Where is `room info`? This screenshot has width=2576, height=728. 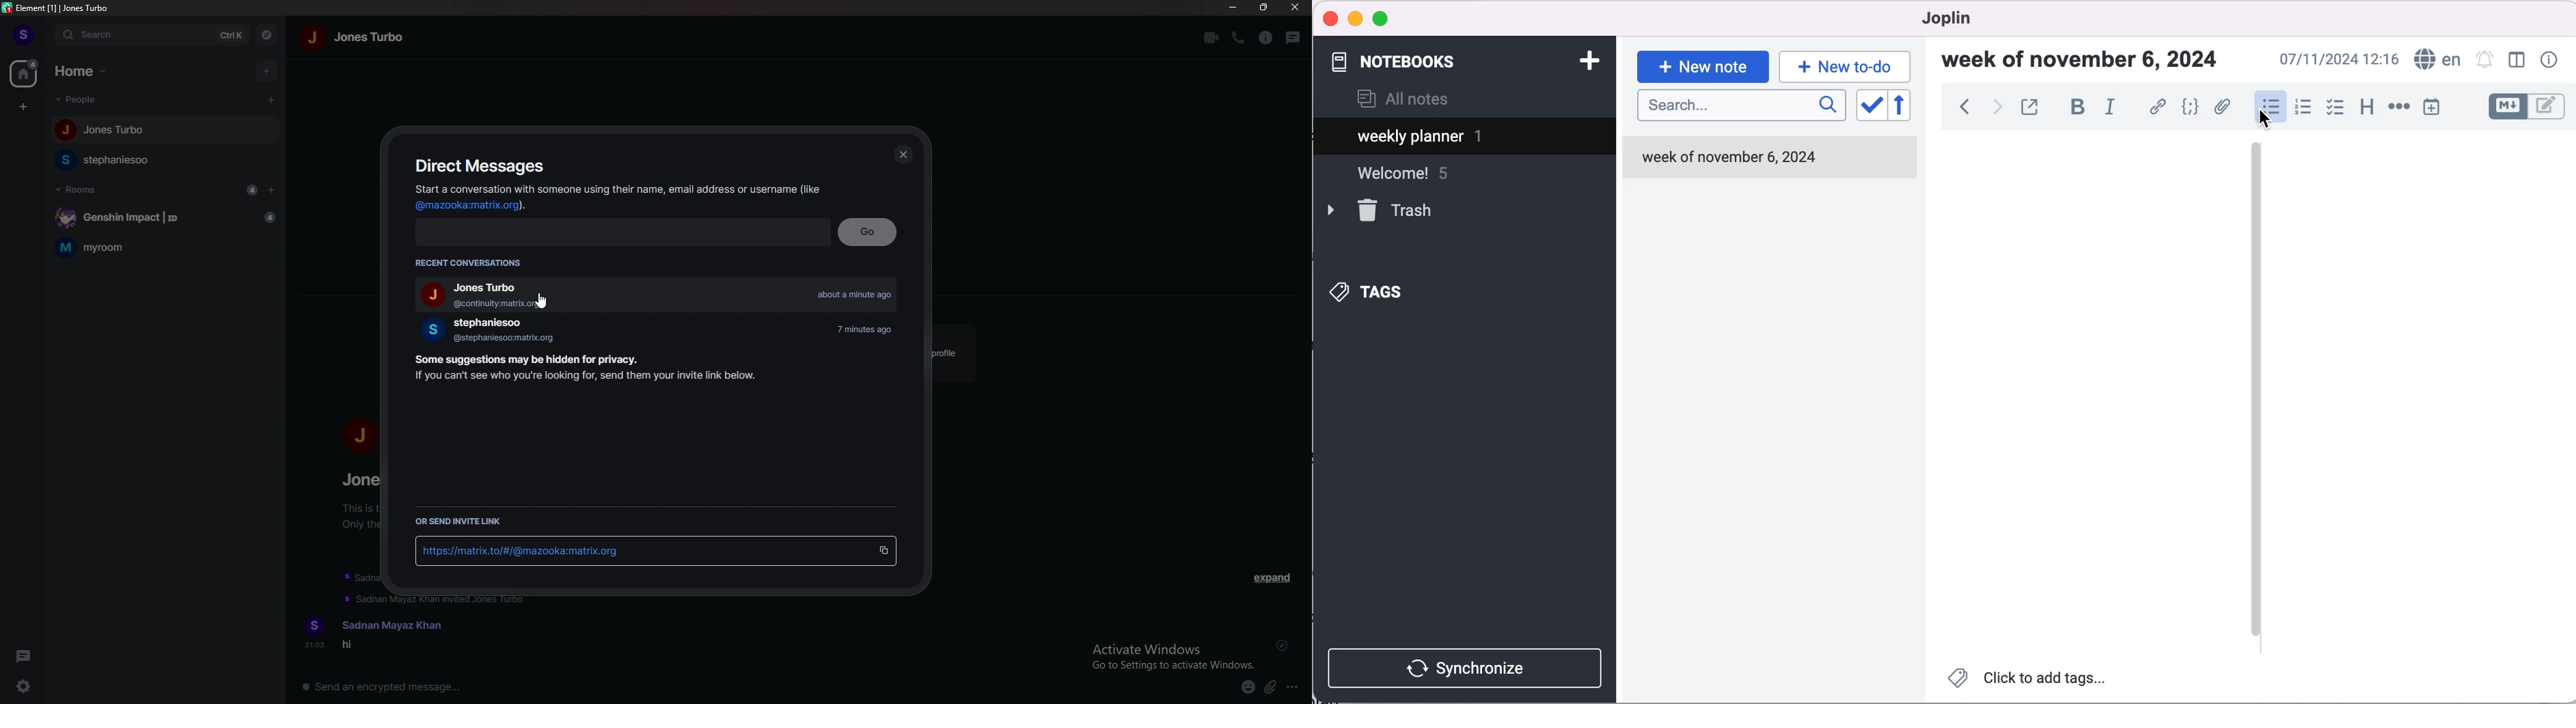
room info is located at coordinates (1266, 38).